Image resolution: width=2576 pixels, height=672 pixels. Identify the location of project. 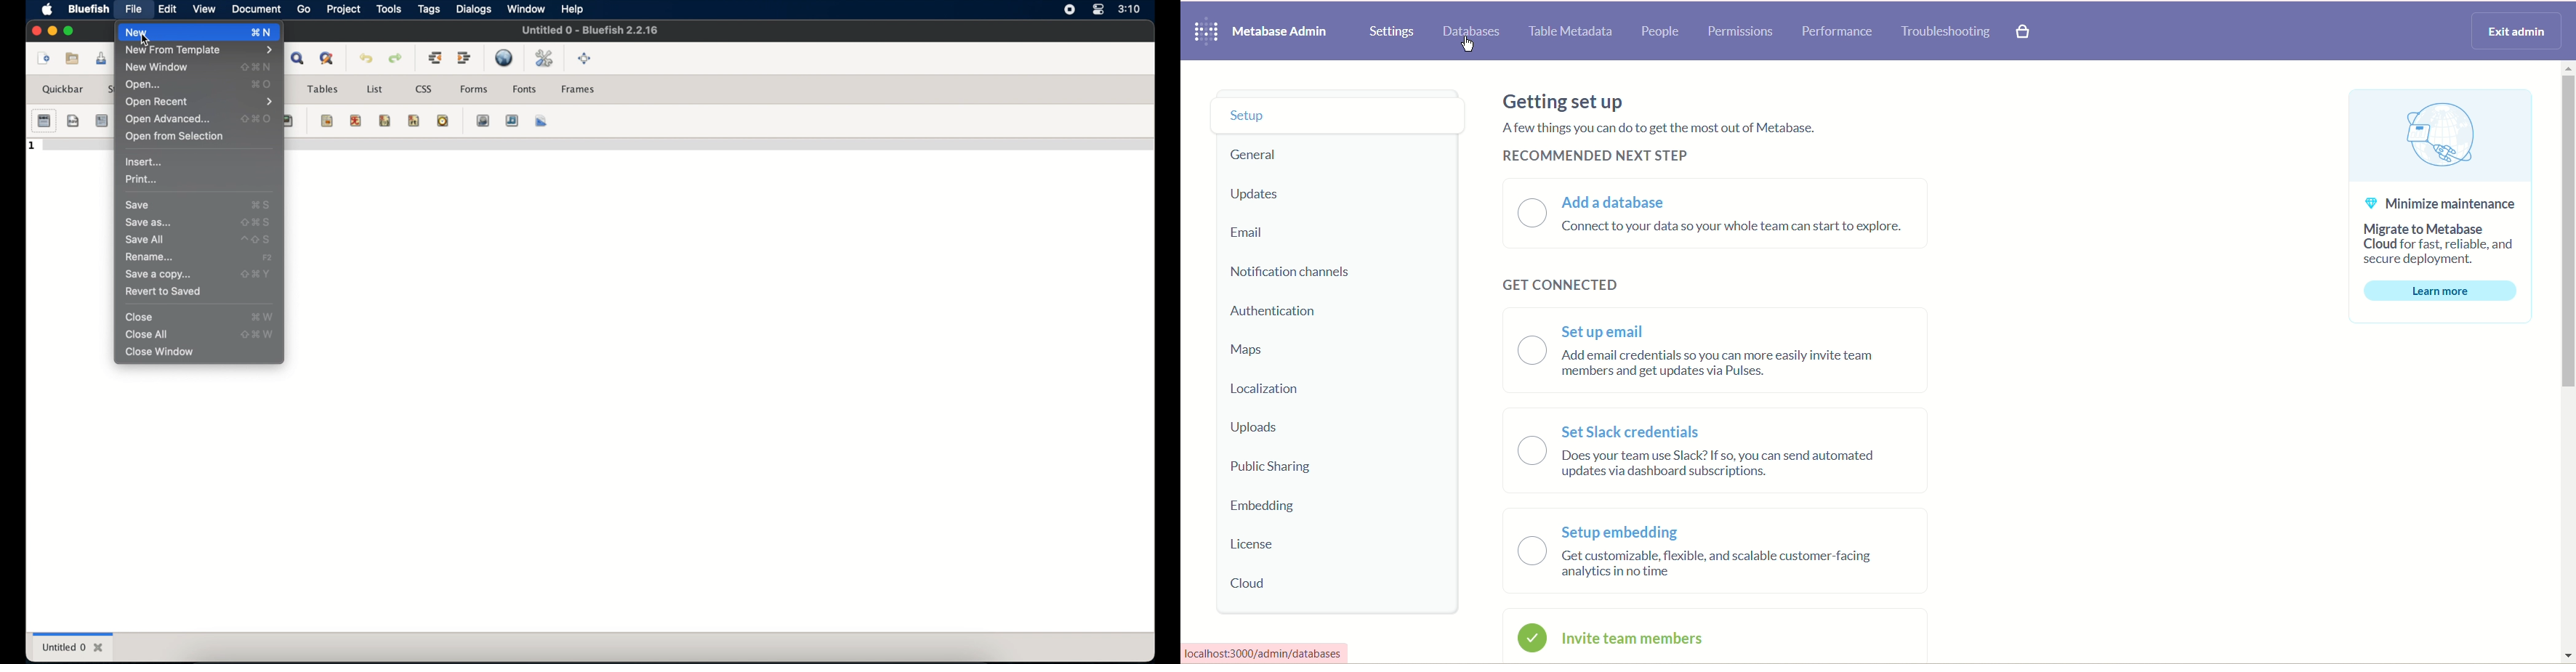
(343, 9).